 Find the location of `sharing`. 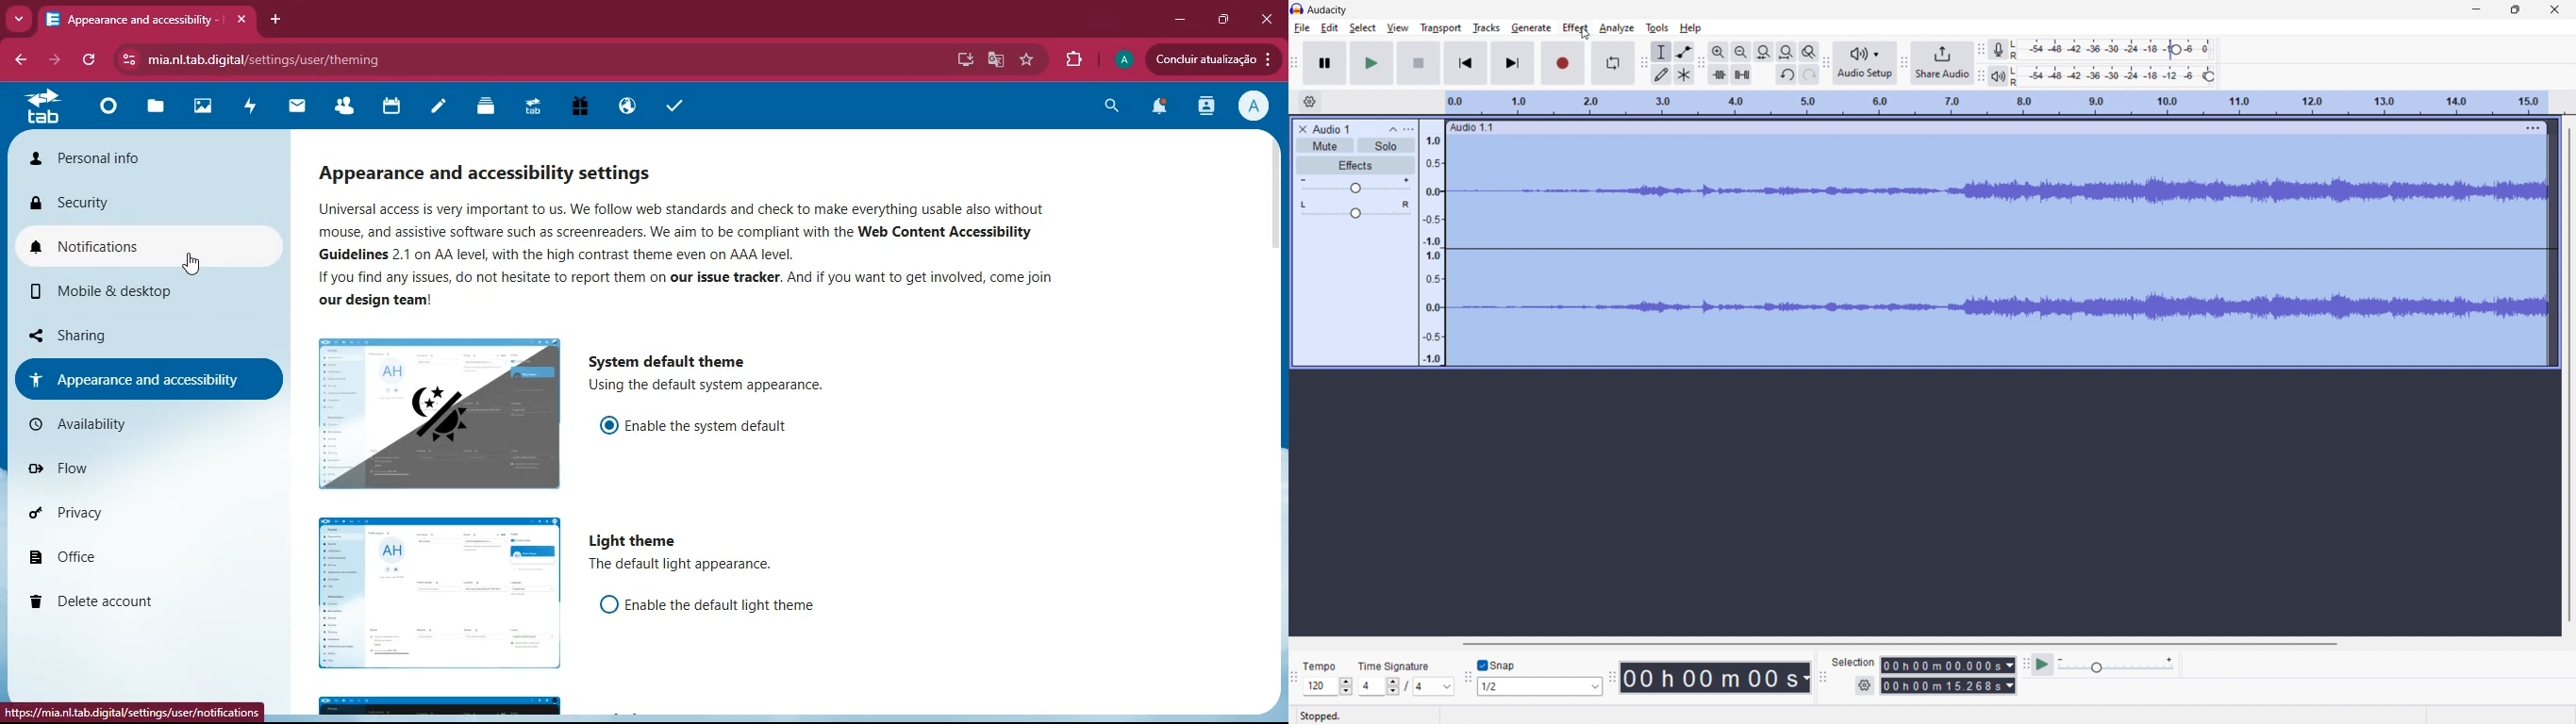

sharing is located at coordinates (141, 336).